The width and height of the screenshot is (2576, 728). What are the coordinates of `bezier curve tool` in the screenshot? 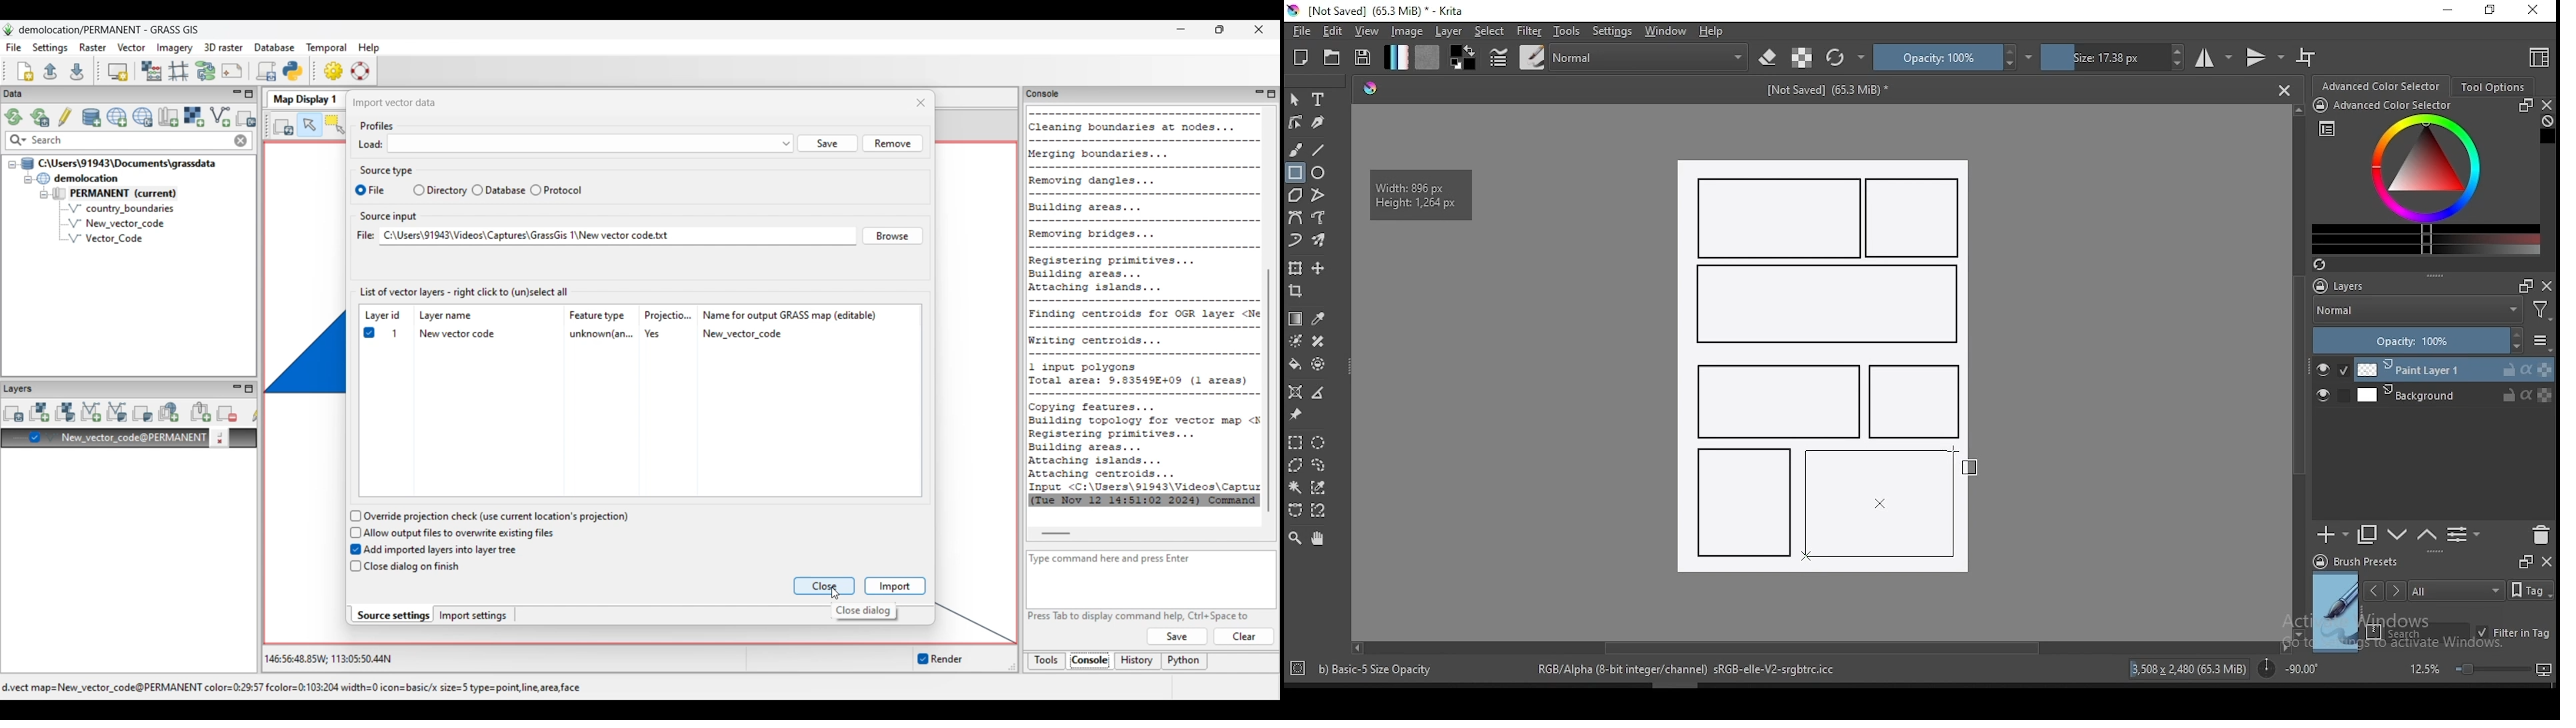 It's located at (1294, 219).